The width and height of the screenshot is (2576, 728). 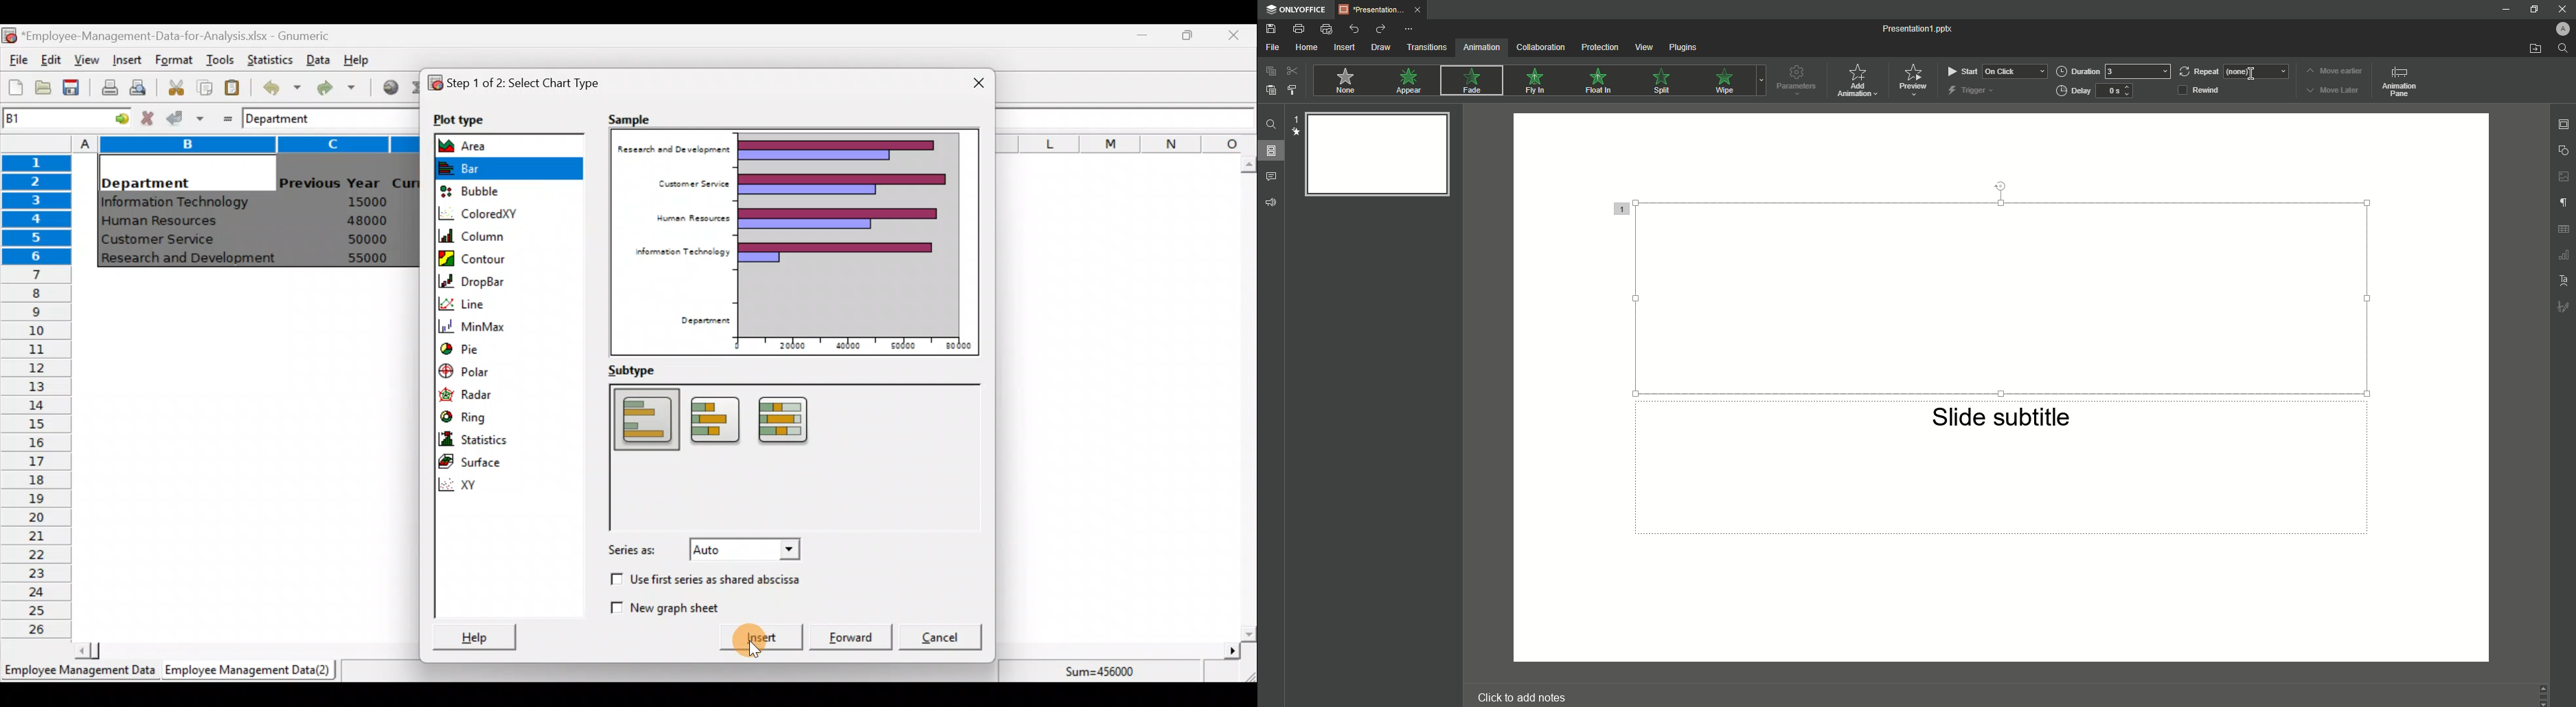 I want to click on Enter formula, so click(x=224, y=116).